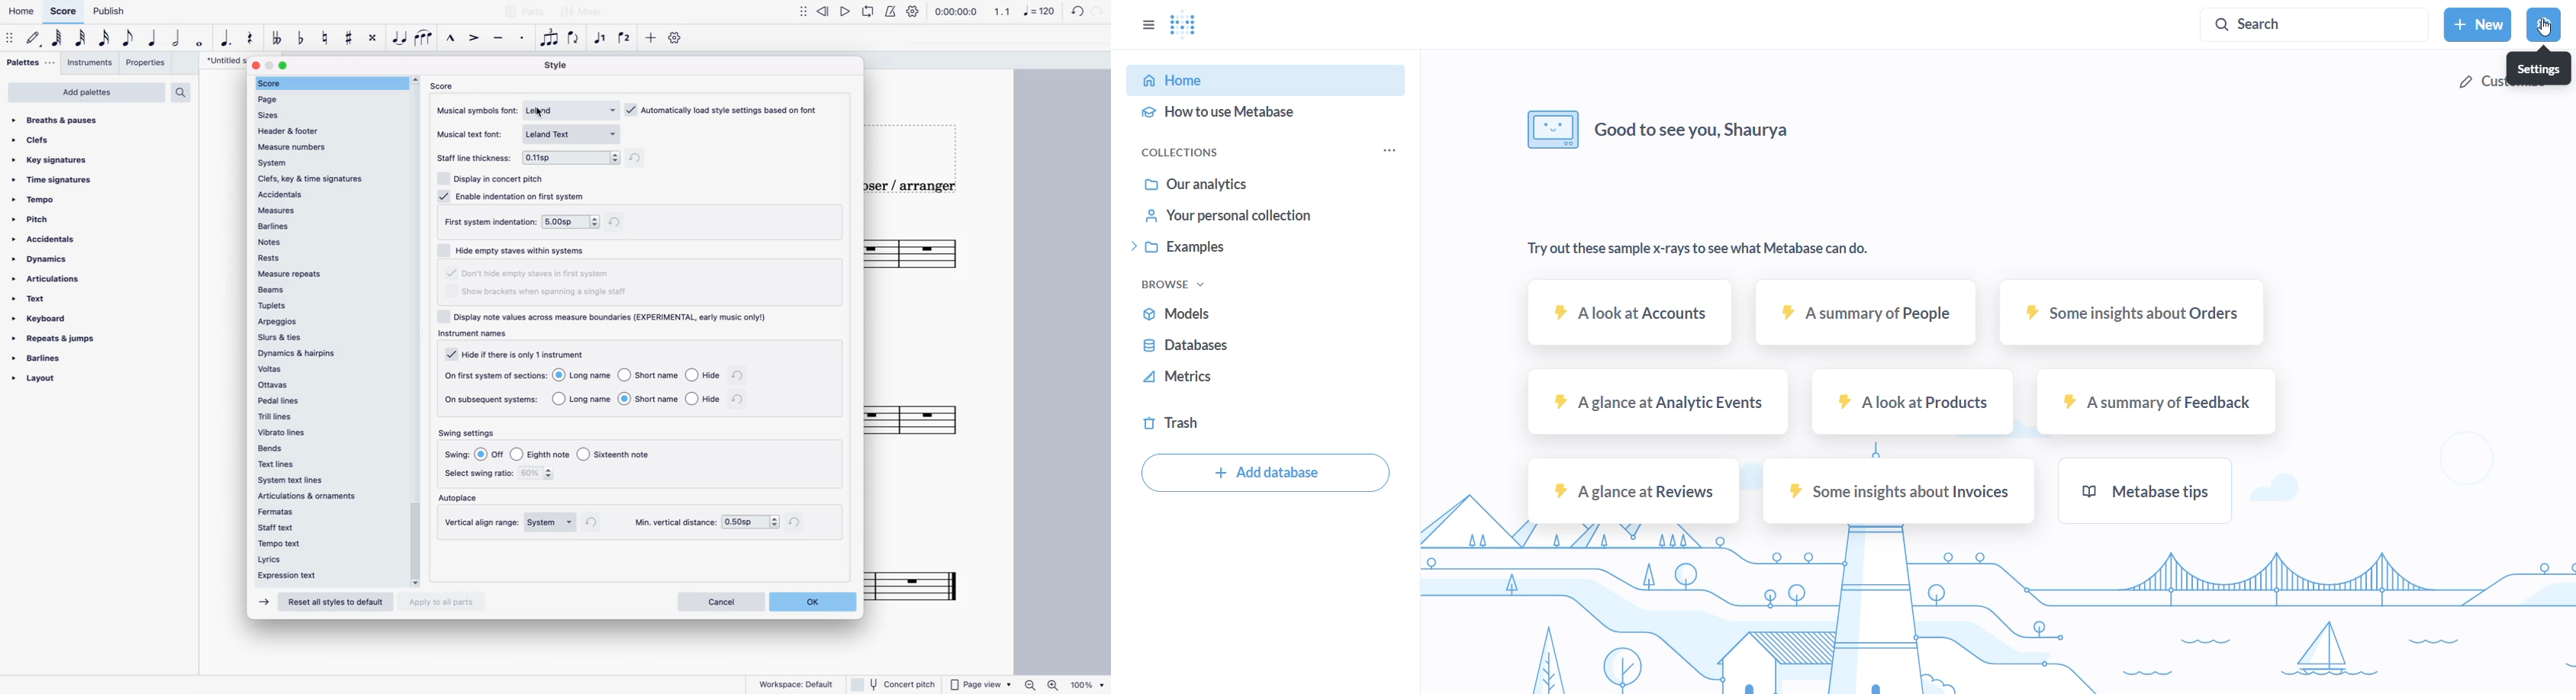 The height and width of the screenshot is (700, 2576). Describe the element at coordinates (327, 416) in the screenshot. I see `trill lines` at that location.